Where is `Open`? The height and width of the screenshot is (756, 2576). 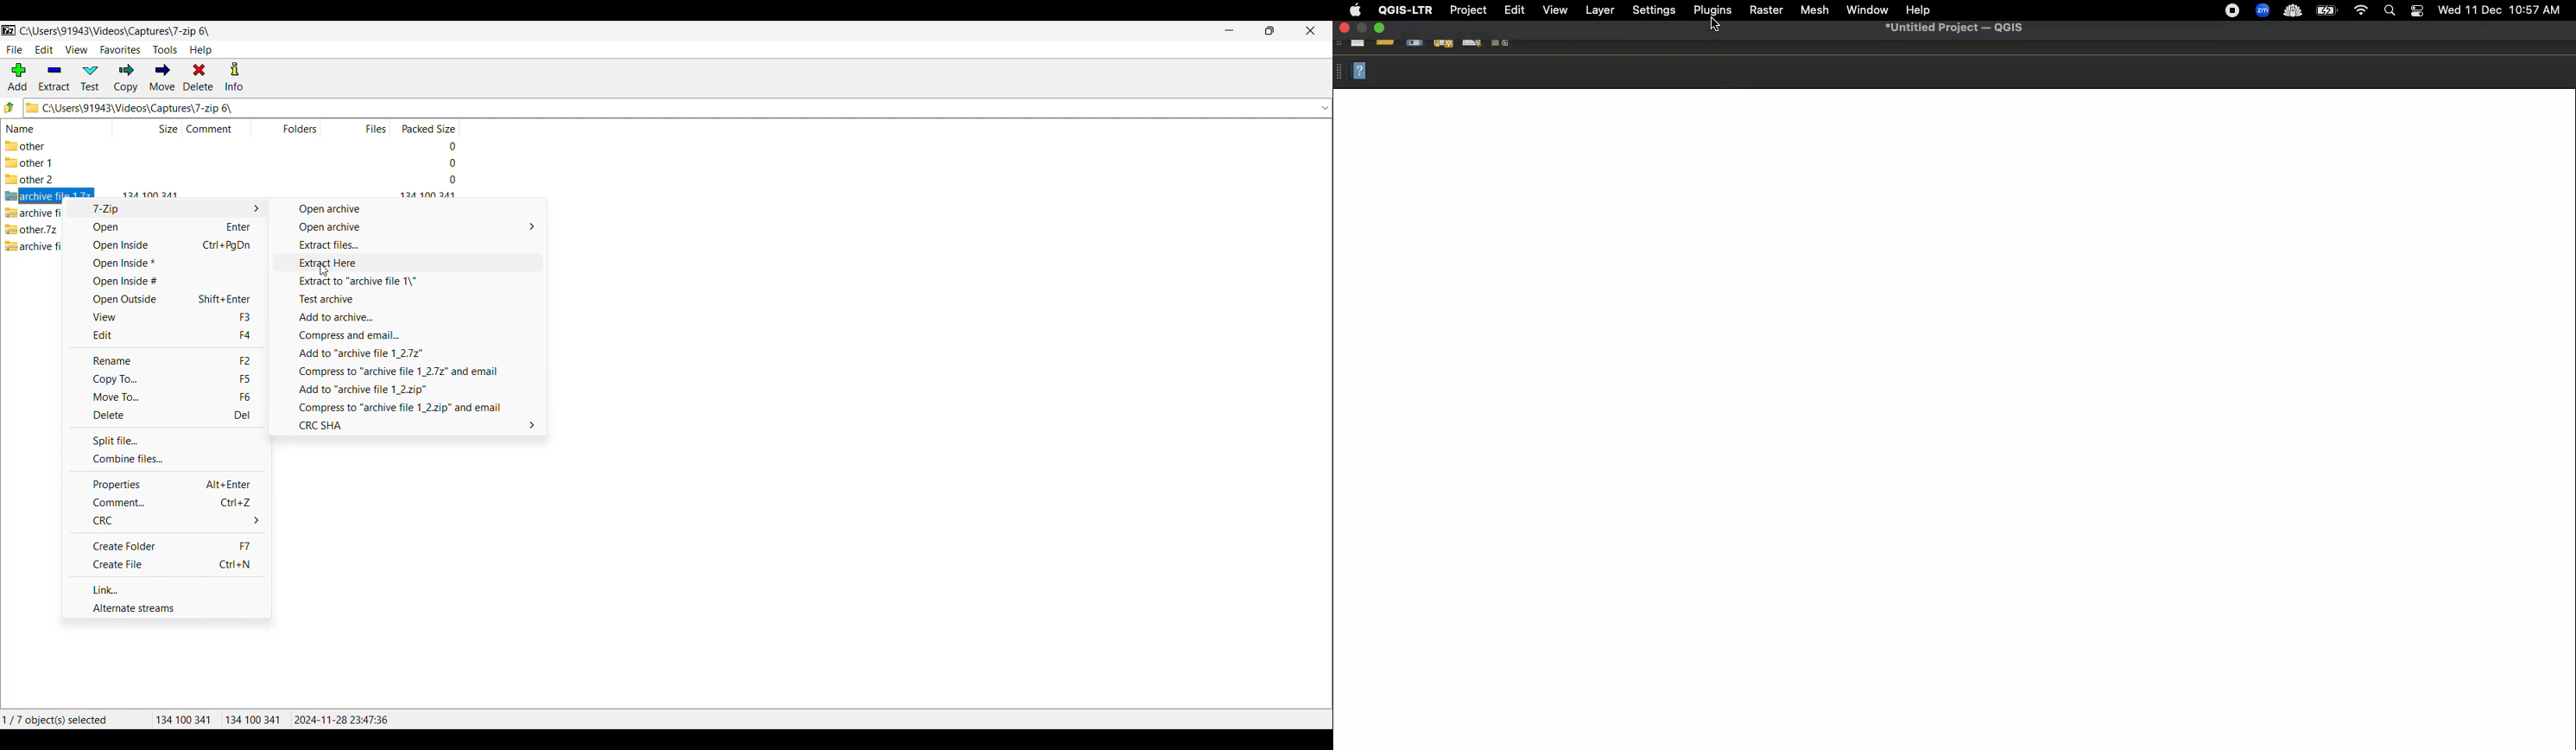
Open is located at coordinates (165, 228).